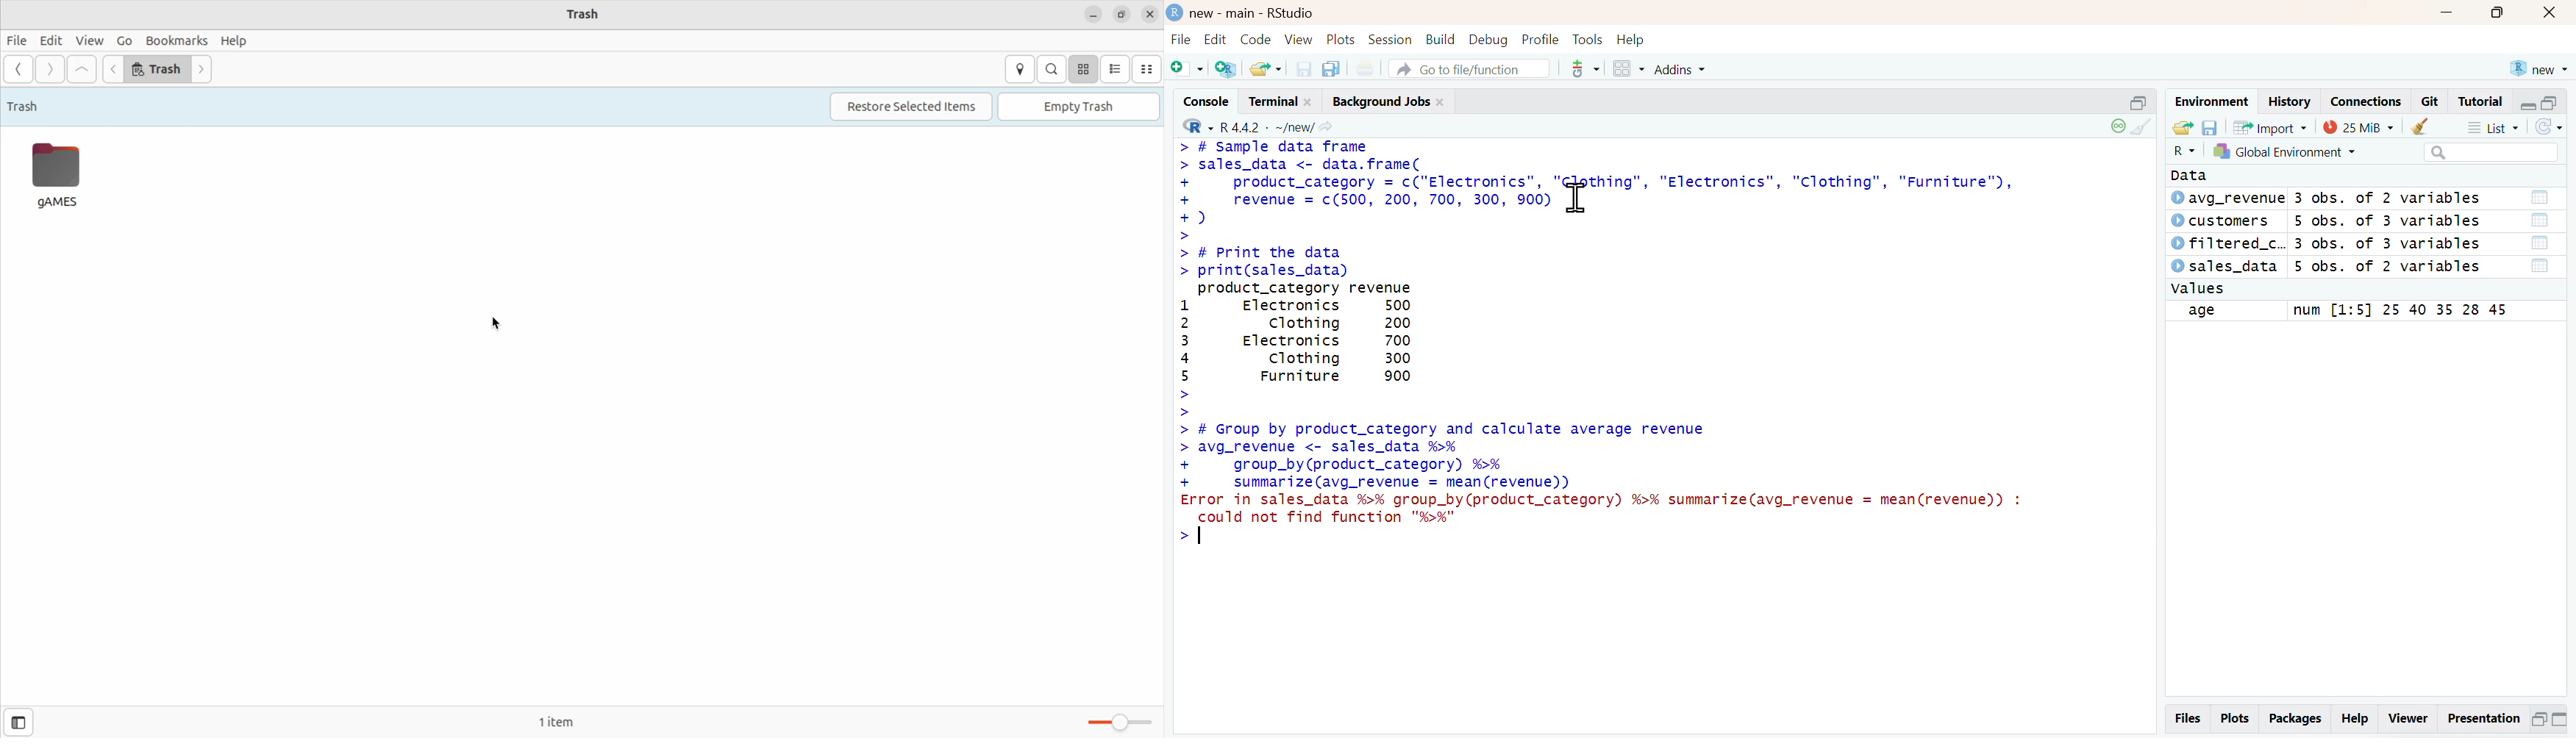  Describe the element at coordinates (2495, 13) in the screenshot. I see `maximize` at that location.